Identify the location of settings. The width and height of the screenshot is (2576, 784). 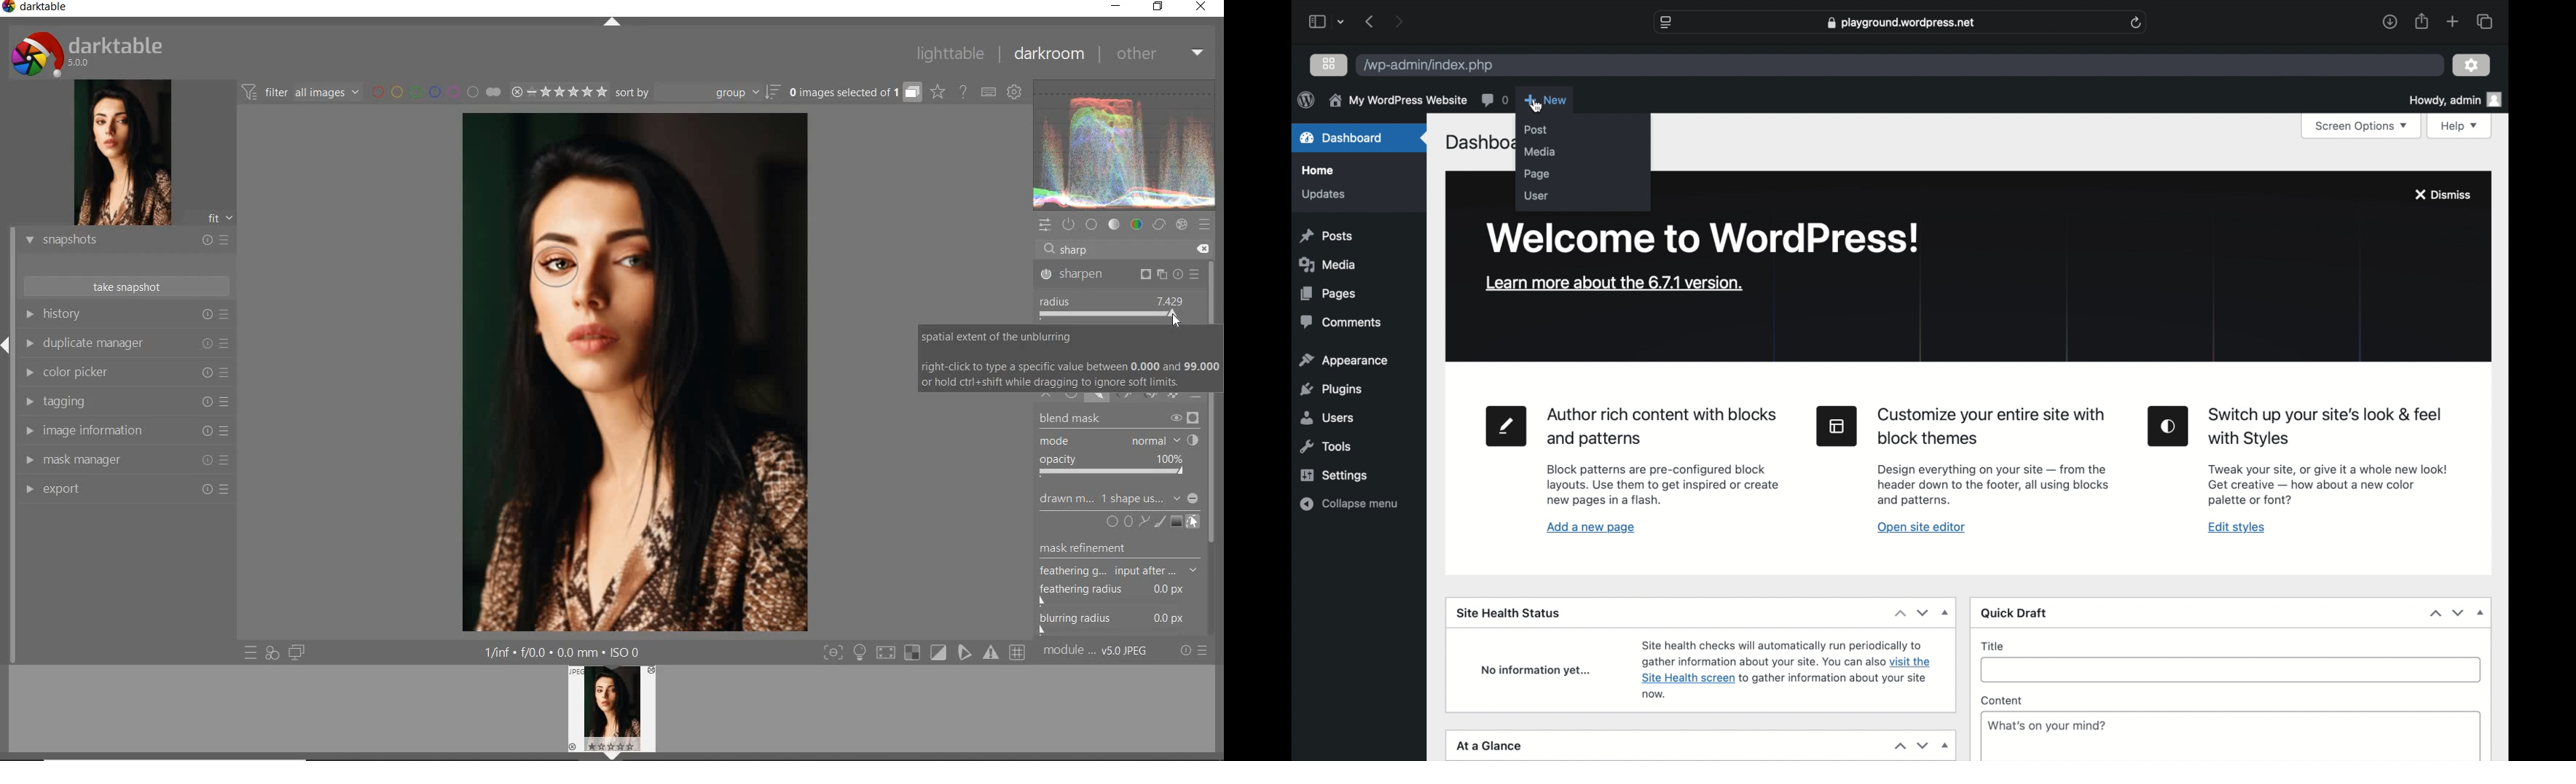
(1334, 475).